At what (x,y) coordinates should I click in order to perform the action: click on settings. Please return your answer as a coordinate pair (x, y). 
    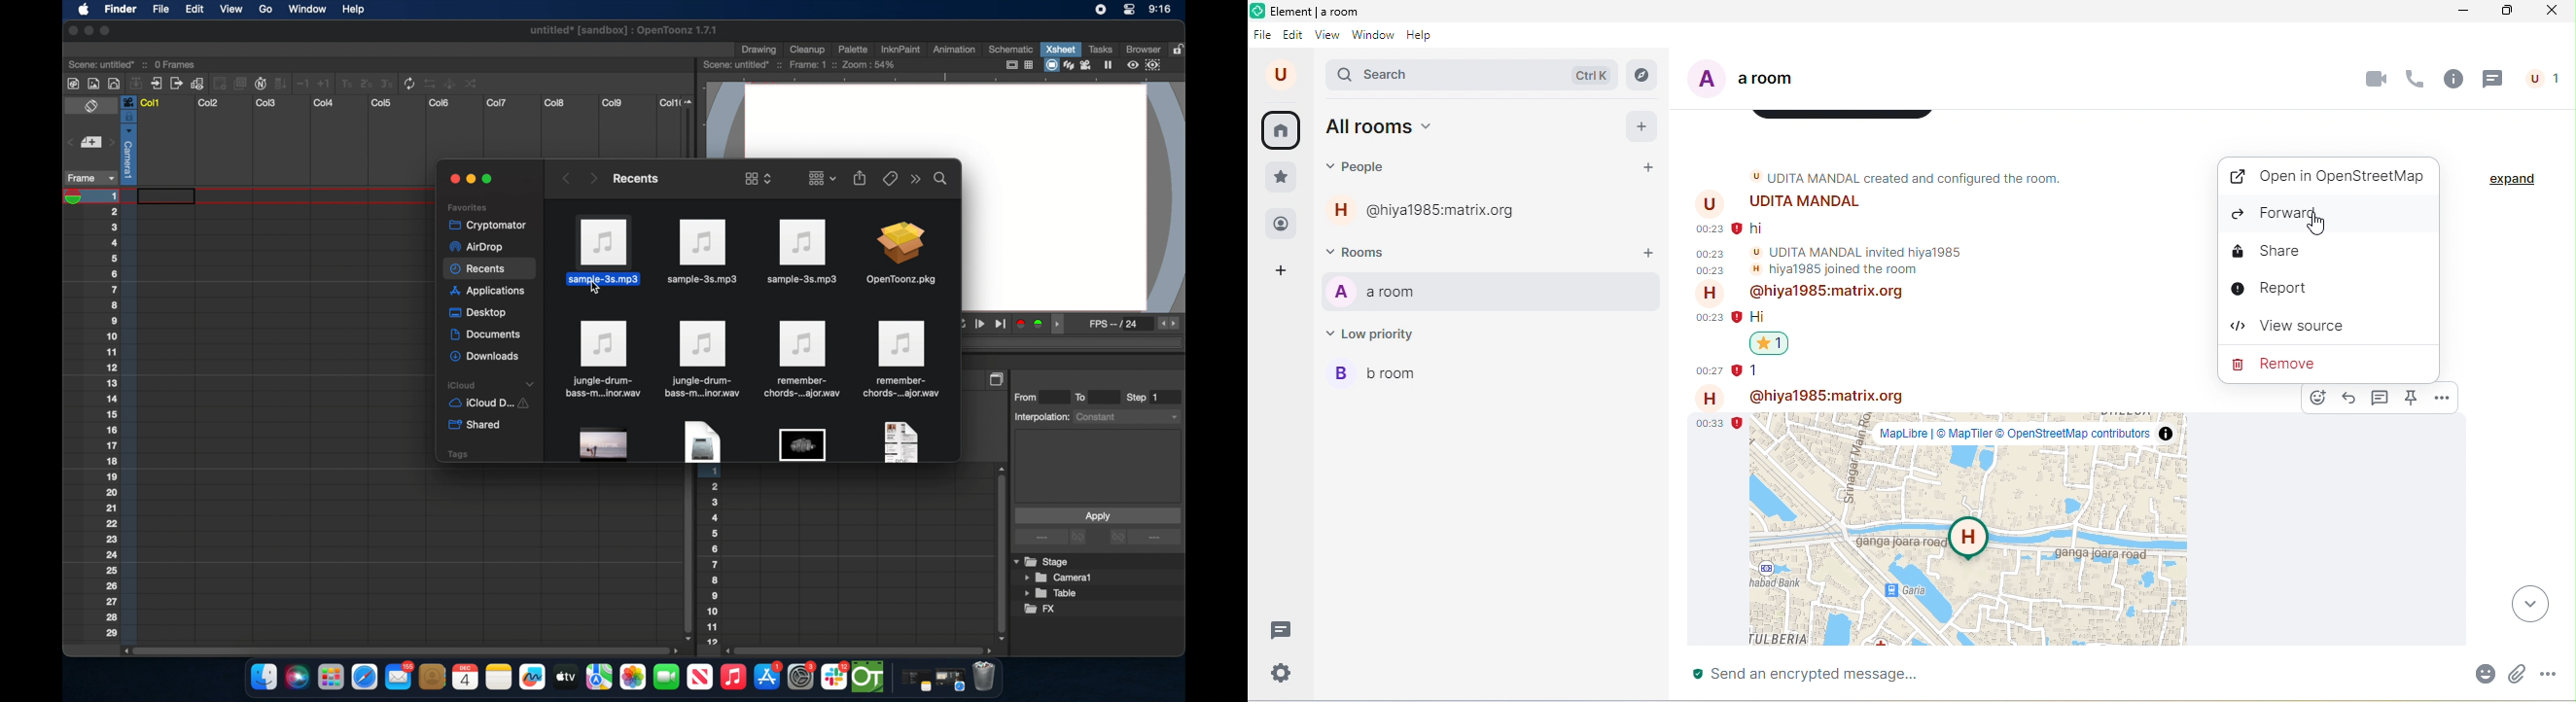
    Looking at the image, I should click on (1285, 672).